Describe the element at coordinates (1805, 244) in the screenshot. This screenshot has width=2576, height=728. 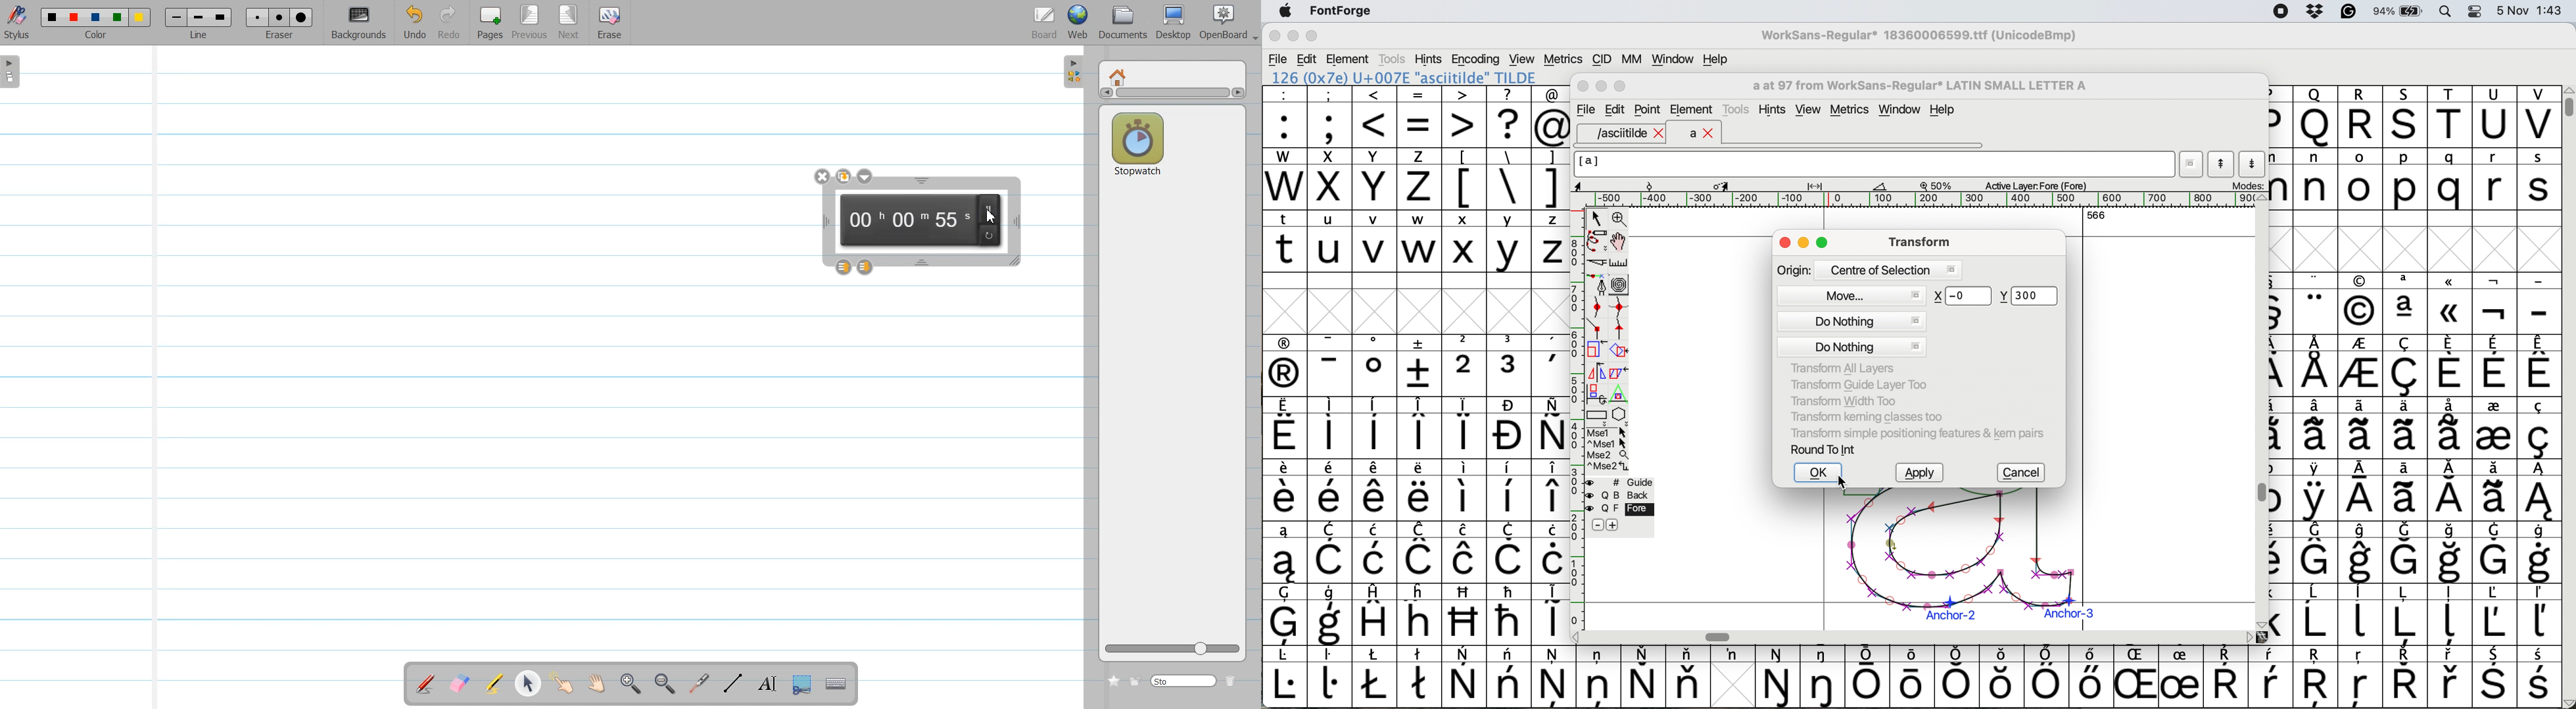
I see `minimise` at that location.